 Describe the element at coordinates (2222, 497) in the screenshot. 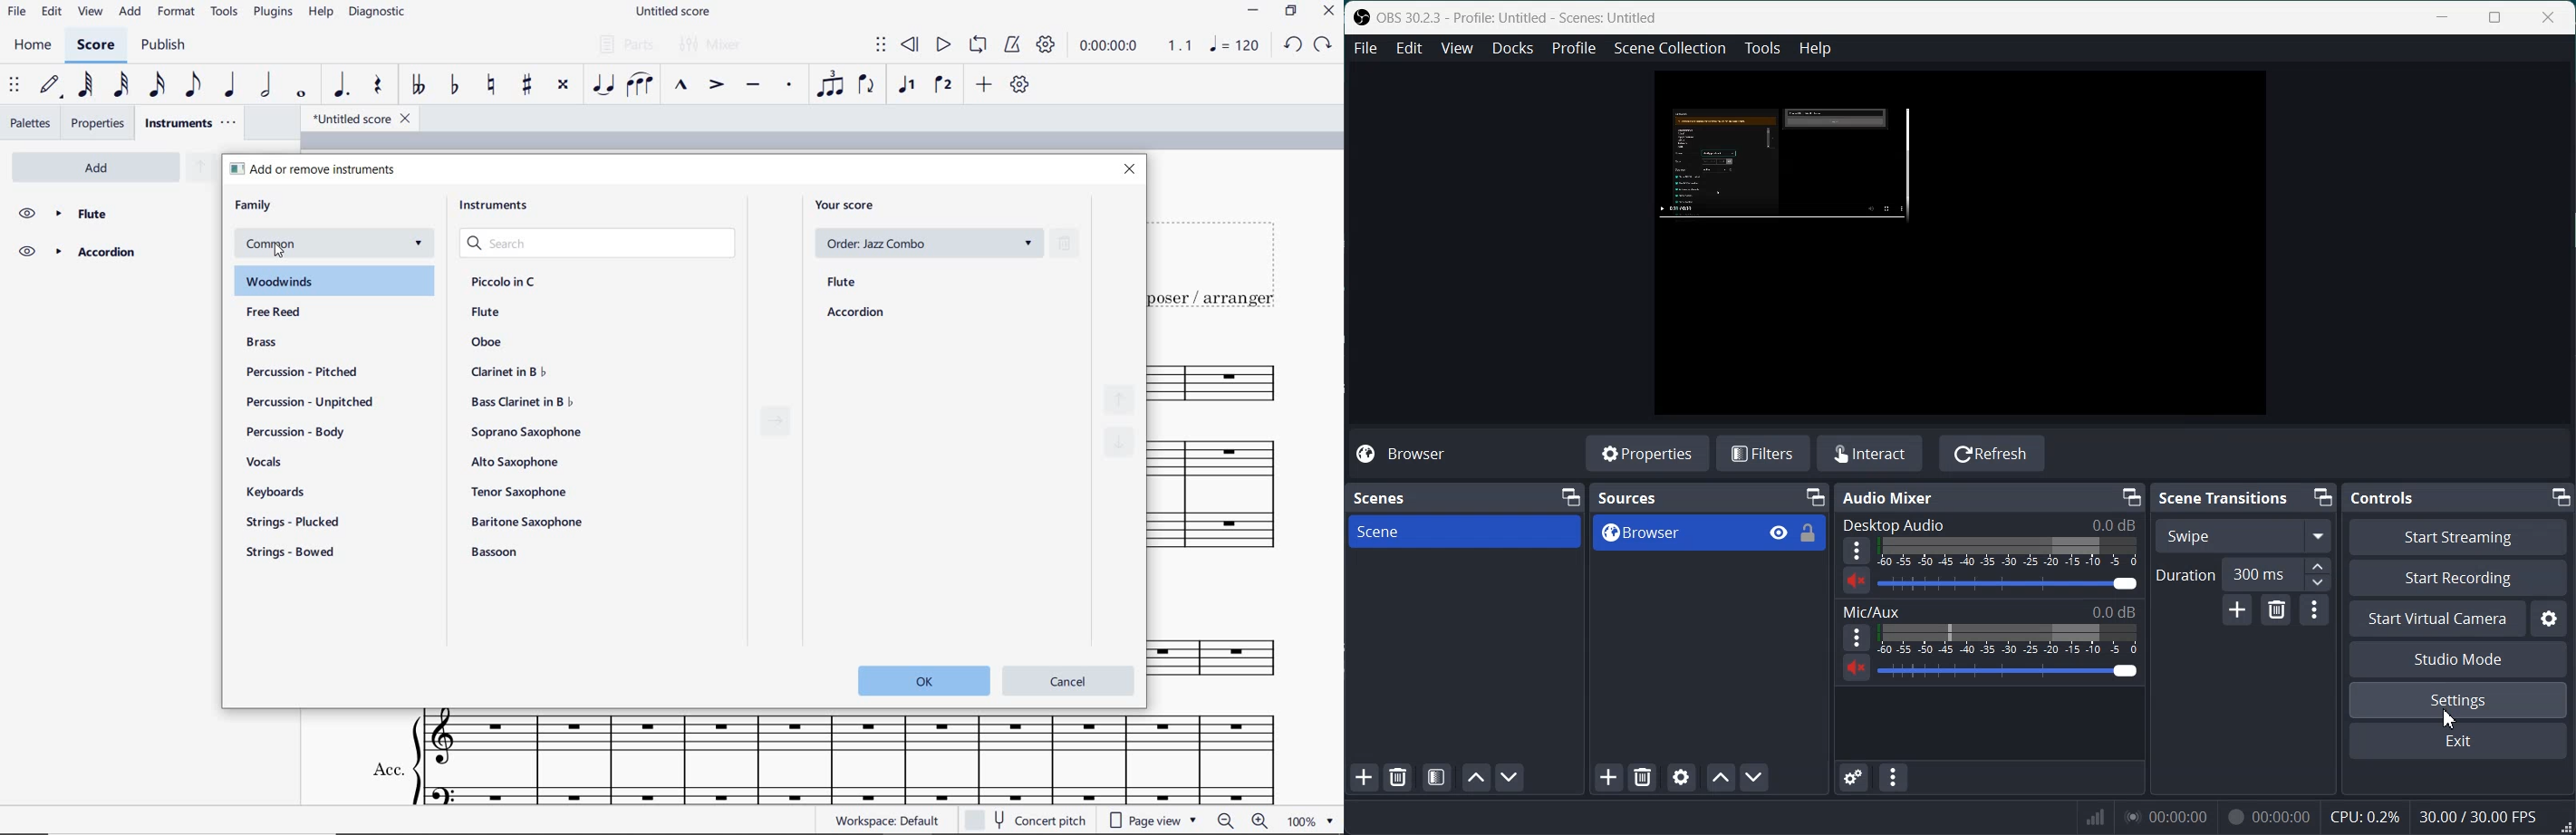

I see `Scene Transitions` at that location.